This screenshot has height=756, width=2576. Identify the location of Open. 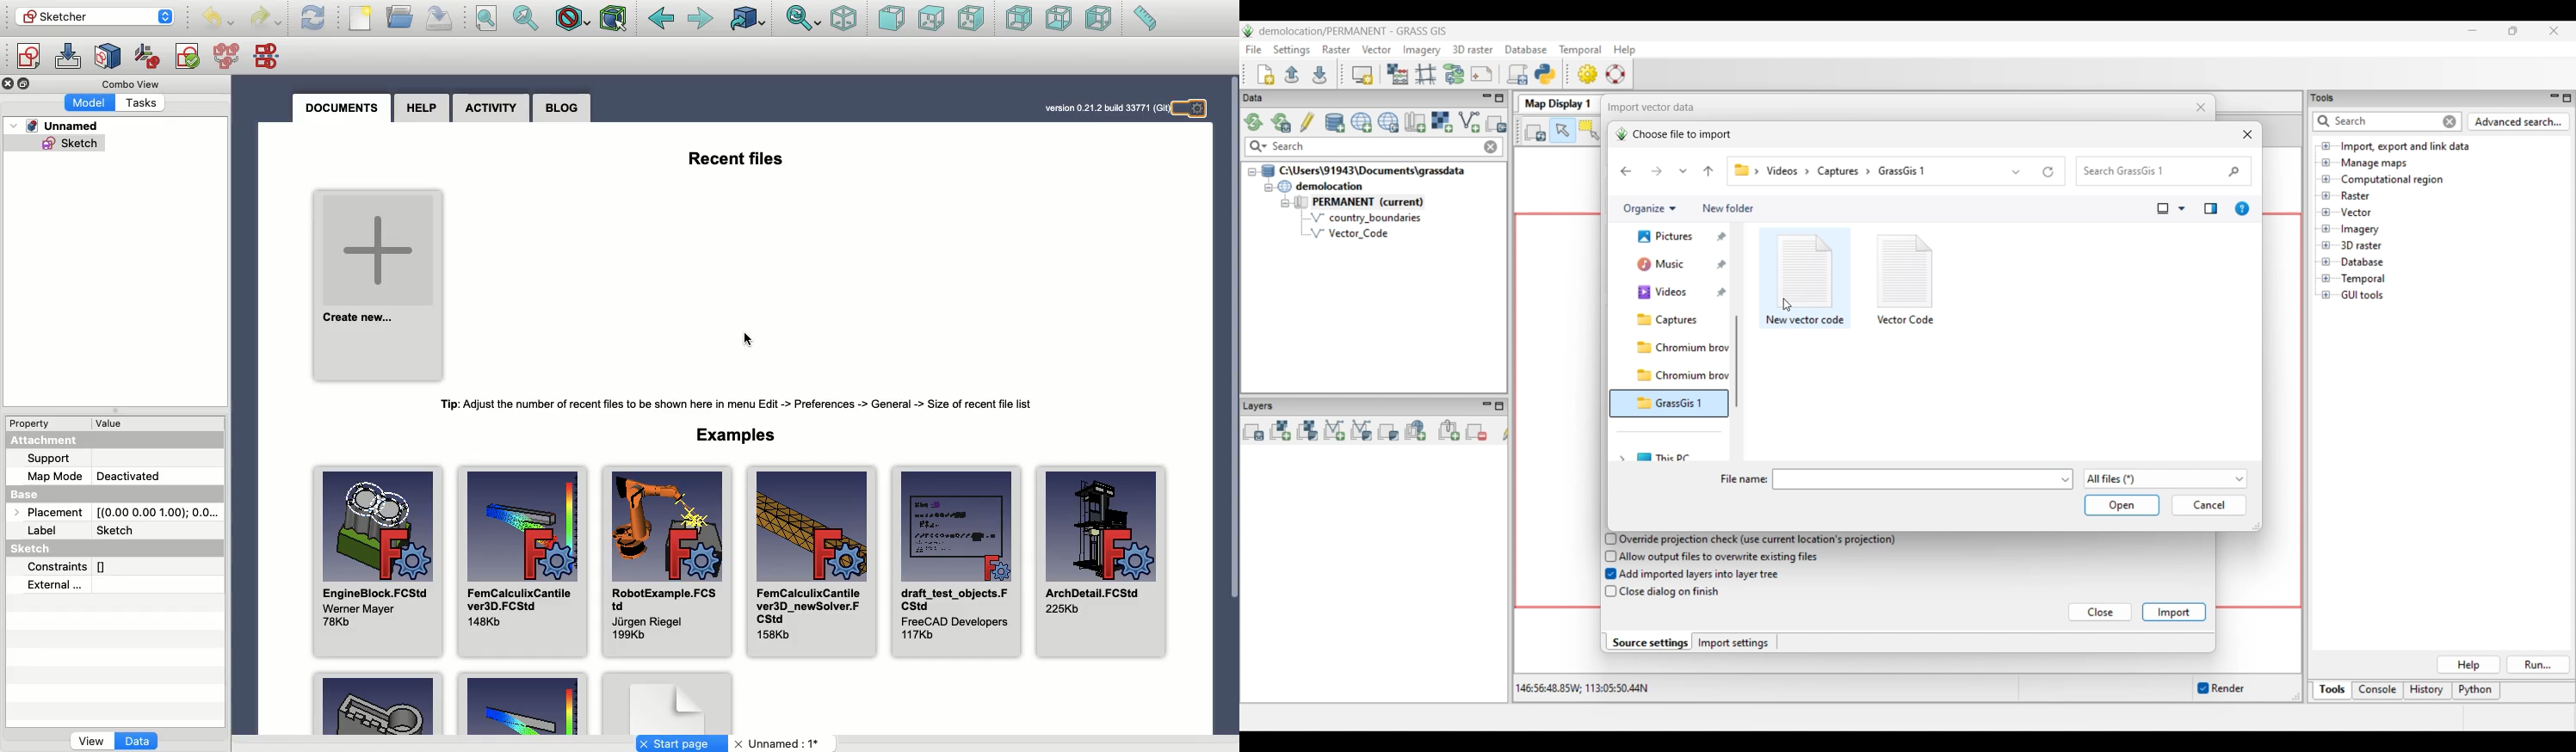
(401, 15).